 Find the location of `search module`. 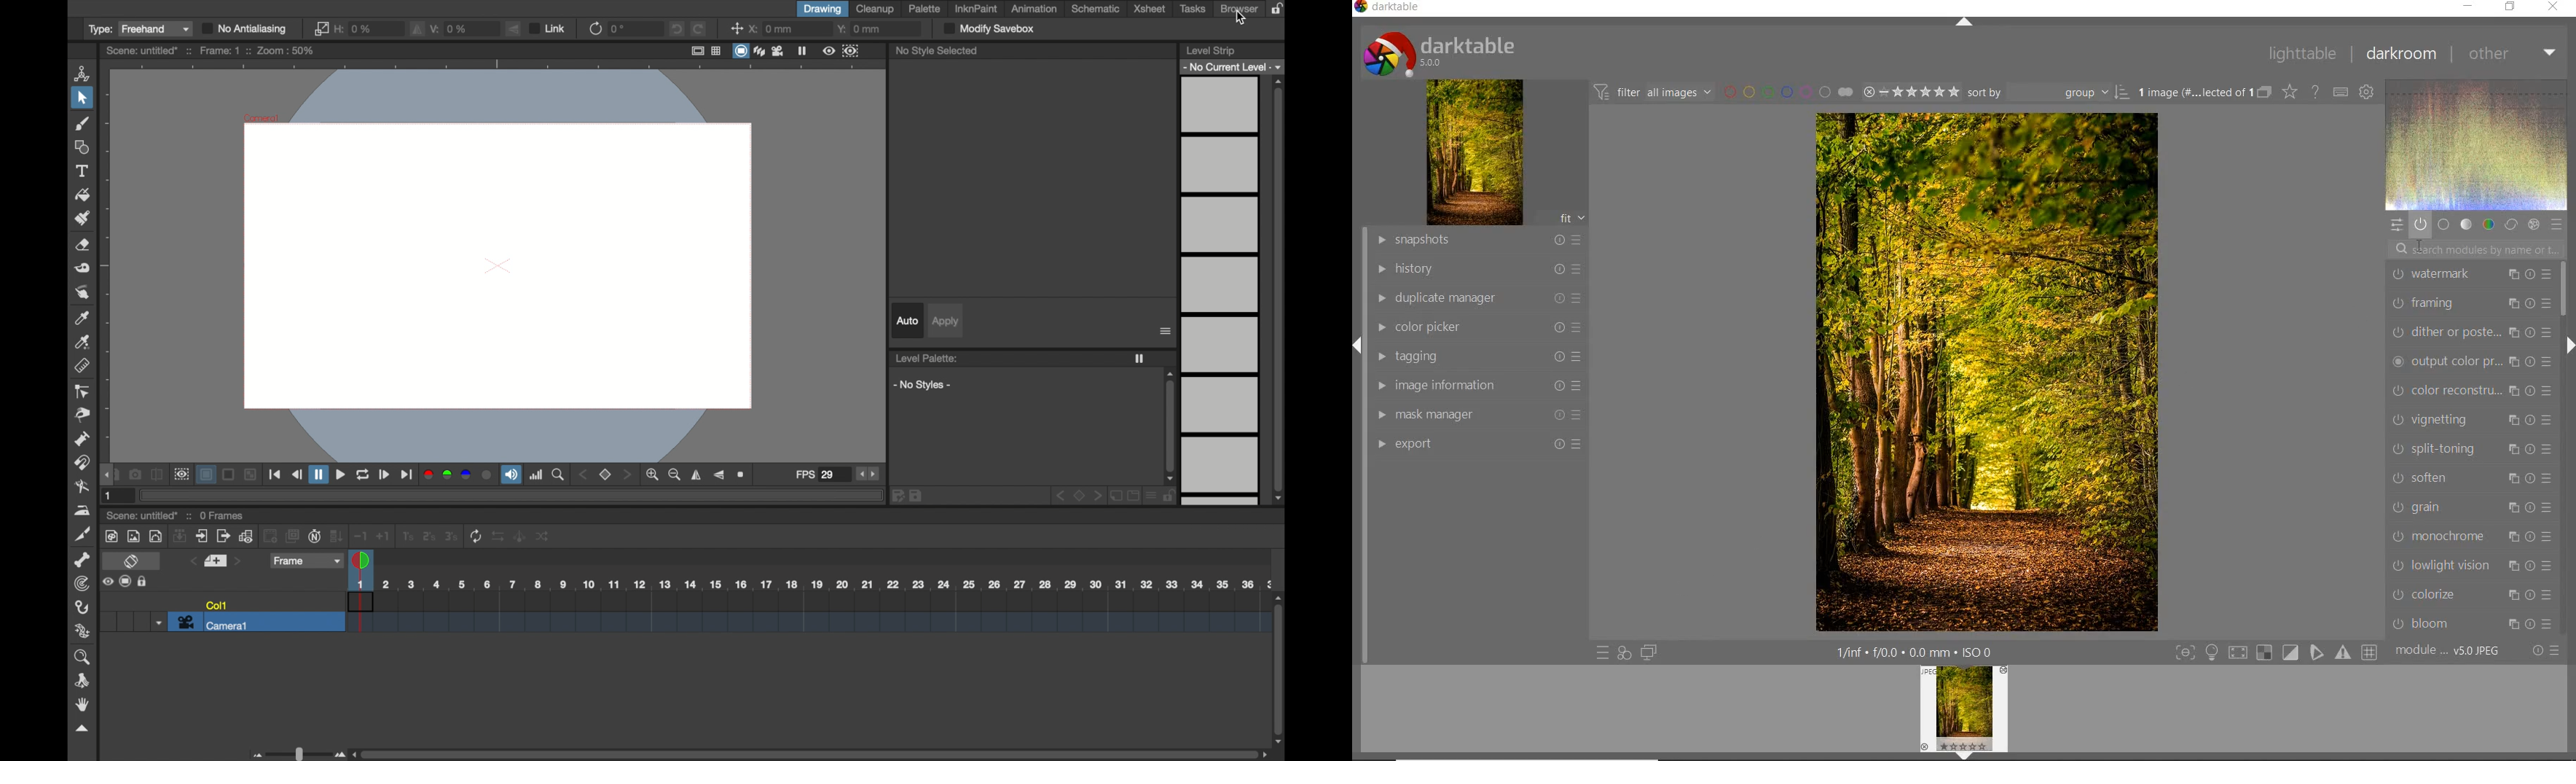

search module is located at coordinates (2474, 251).